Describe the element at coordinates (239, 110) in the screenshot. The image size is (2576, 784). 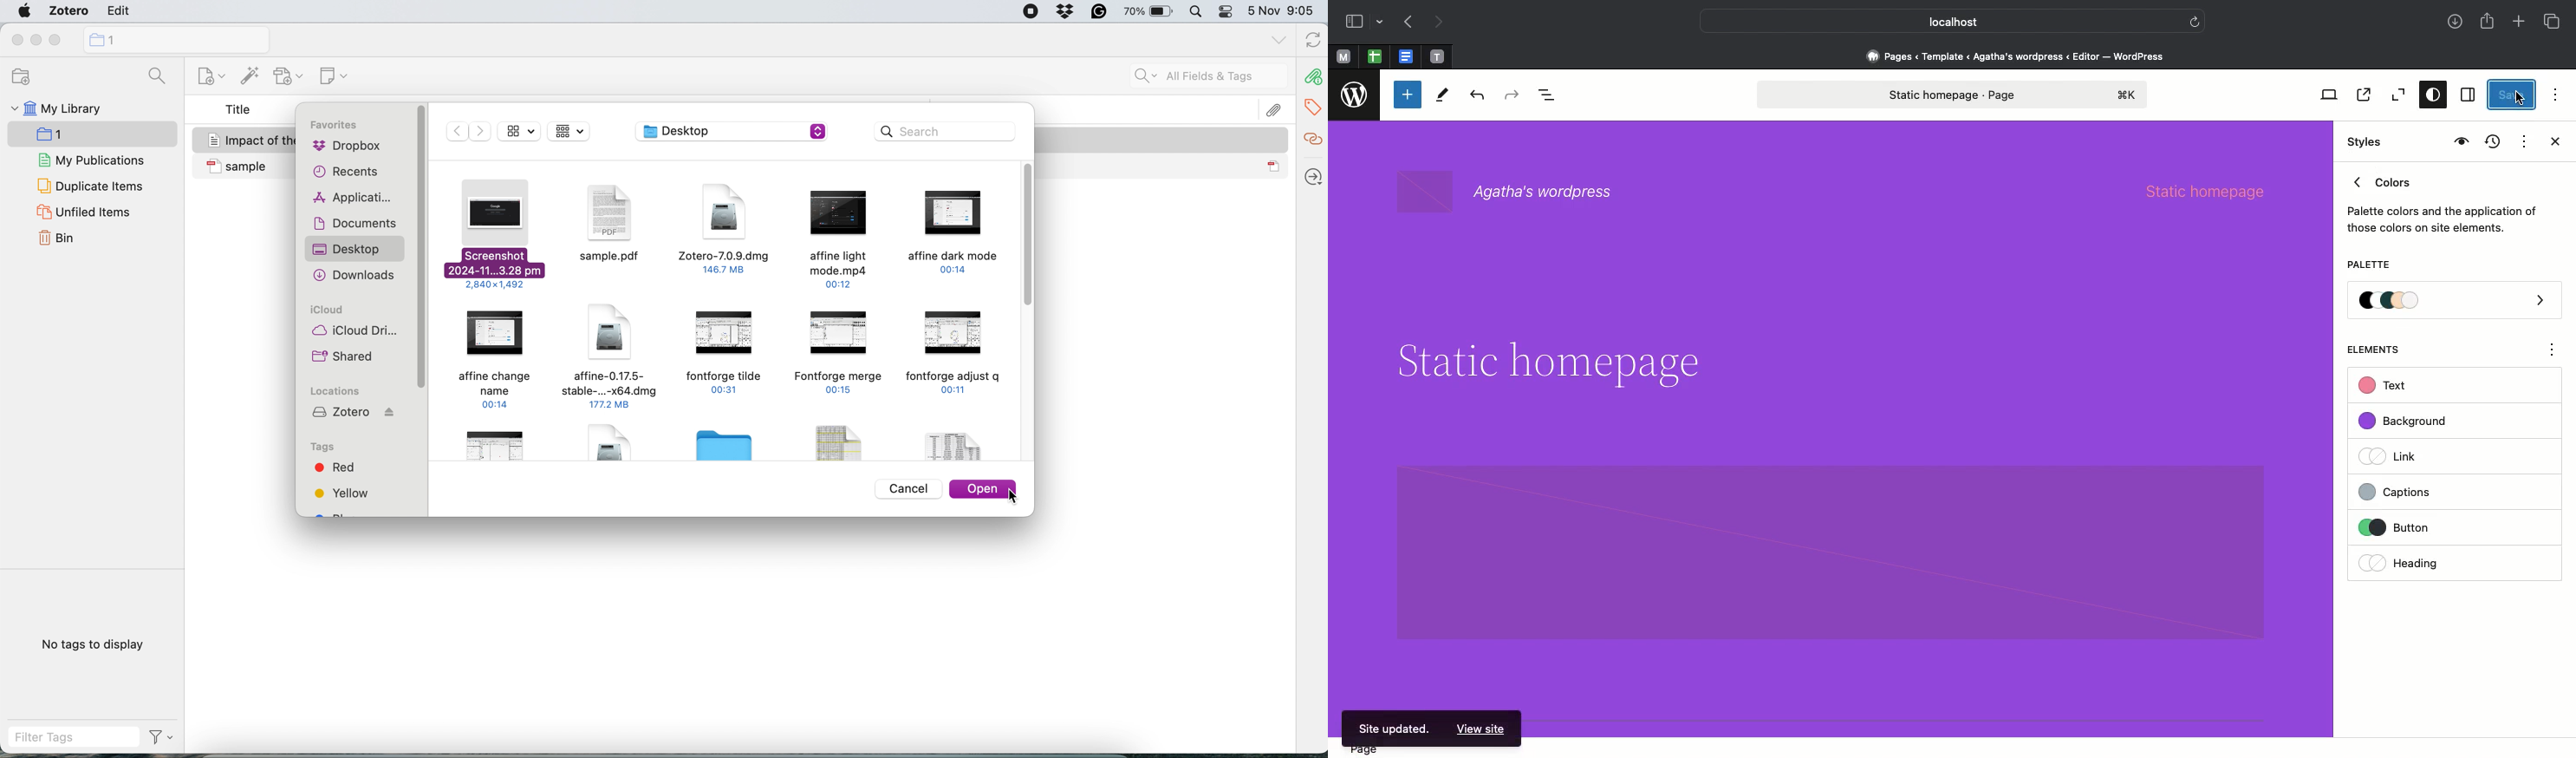
I see `title` at that location.